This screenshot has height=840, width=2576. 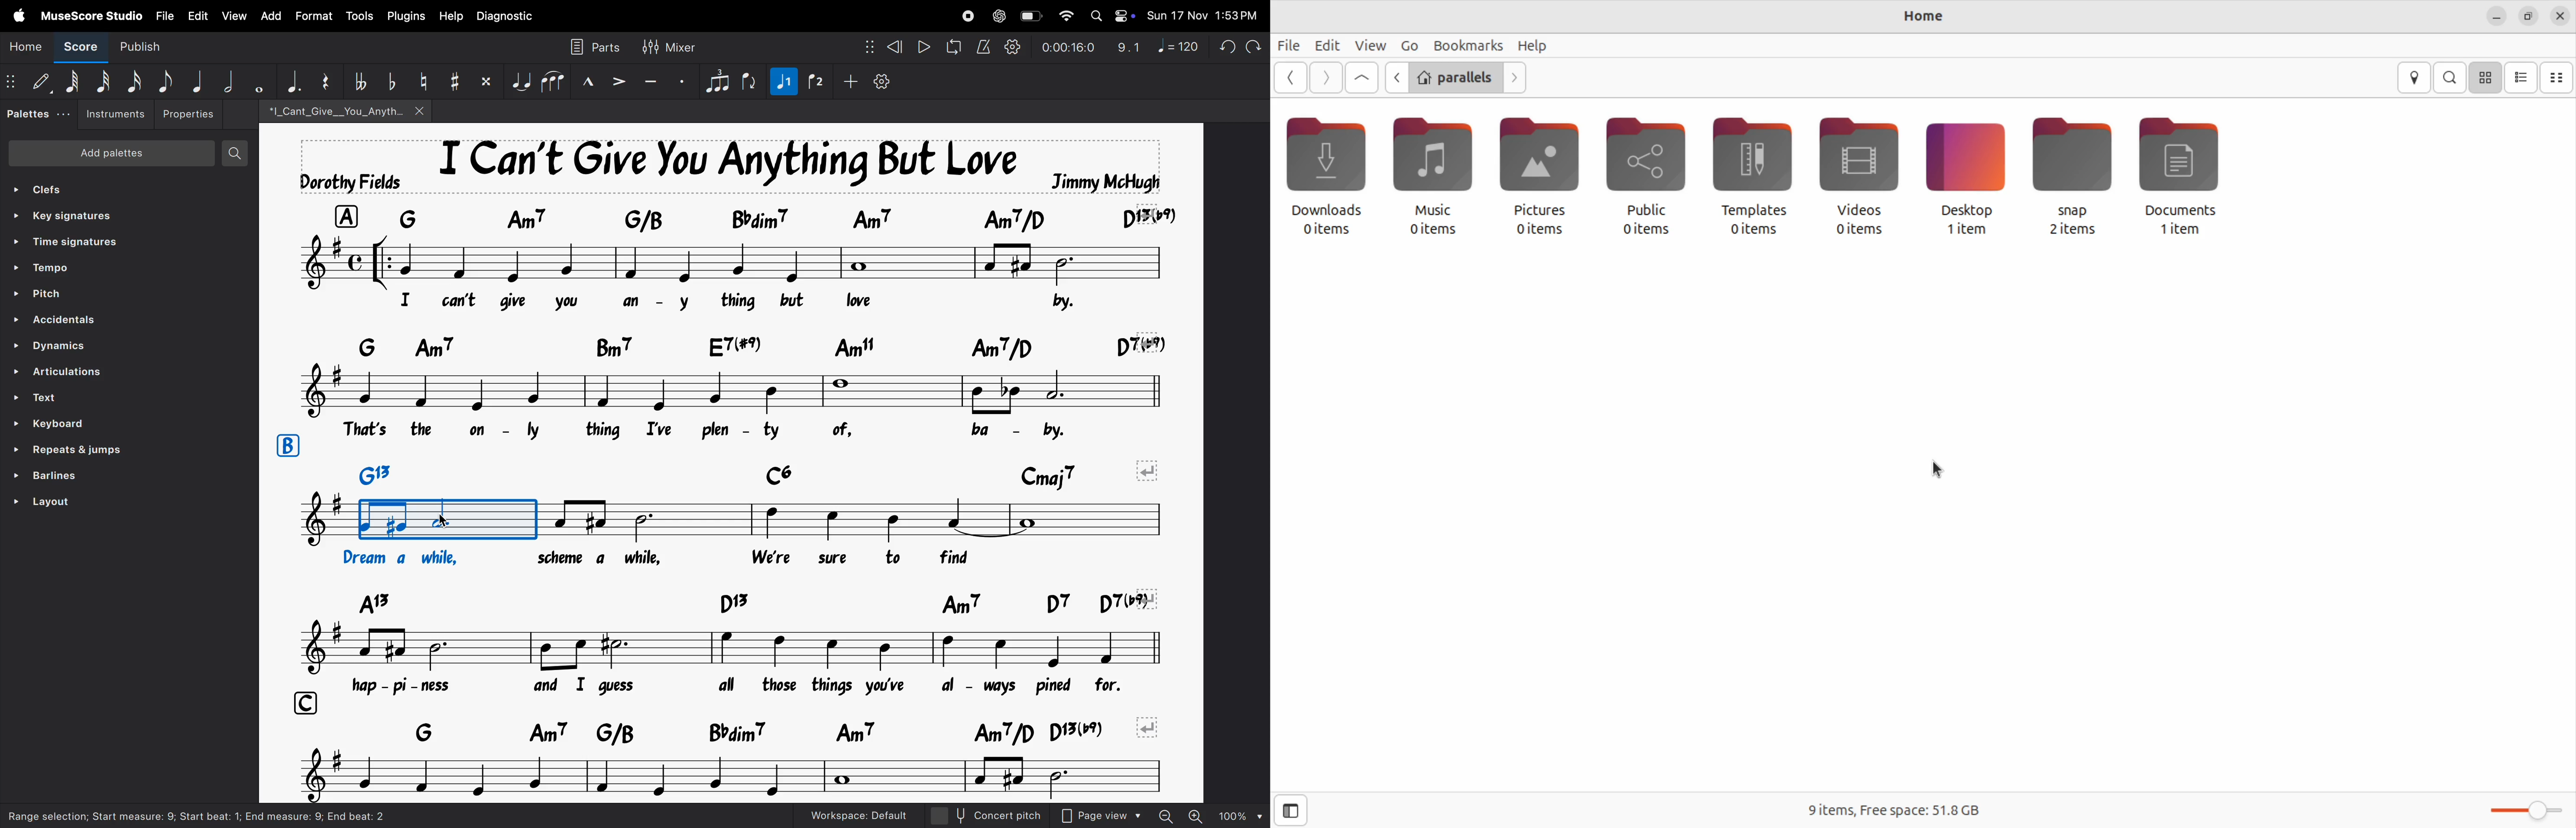 What do you see at coordinates (1541, 162) in the screenshot?
I see `pictures` at bounding box center [1541, 162].